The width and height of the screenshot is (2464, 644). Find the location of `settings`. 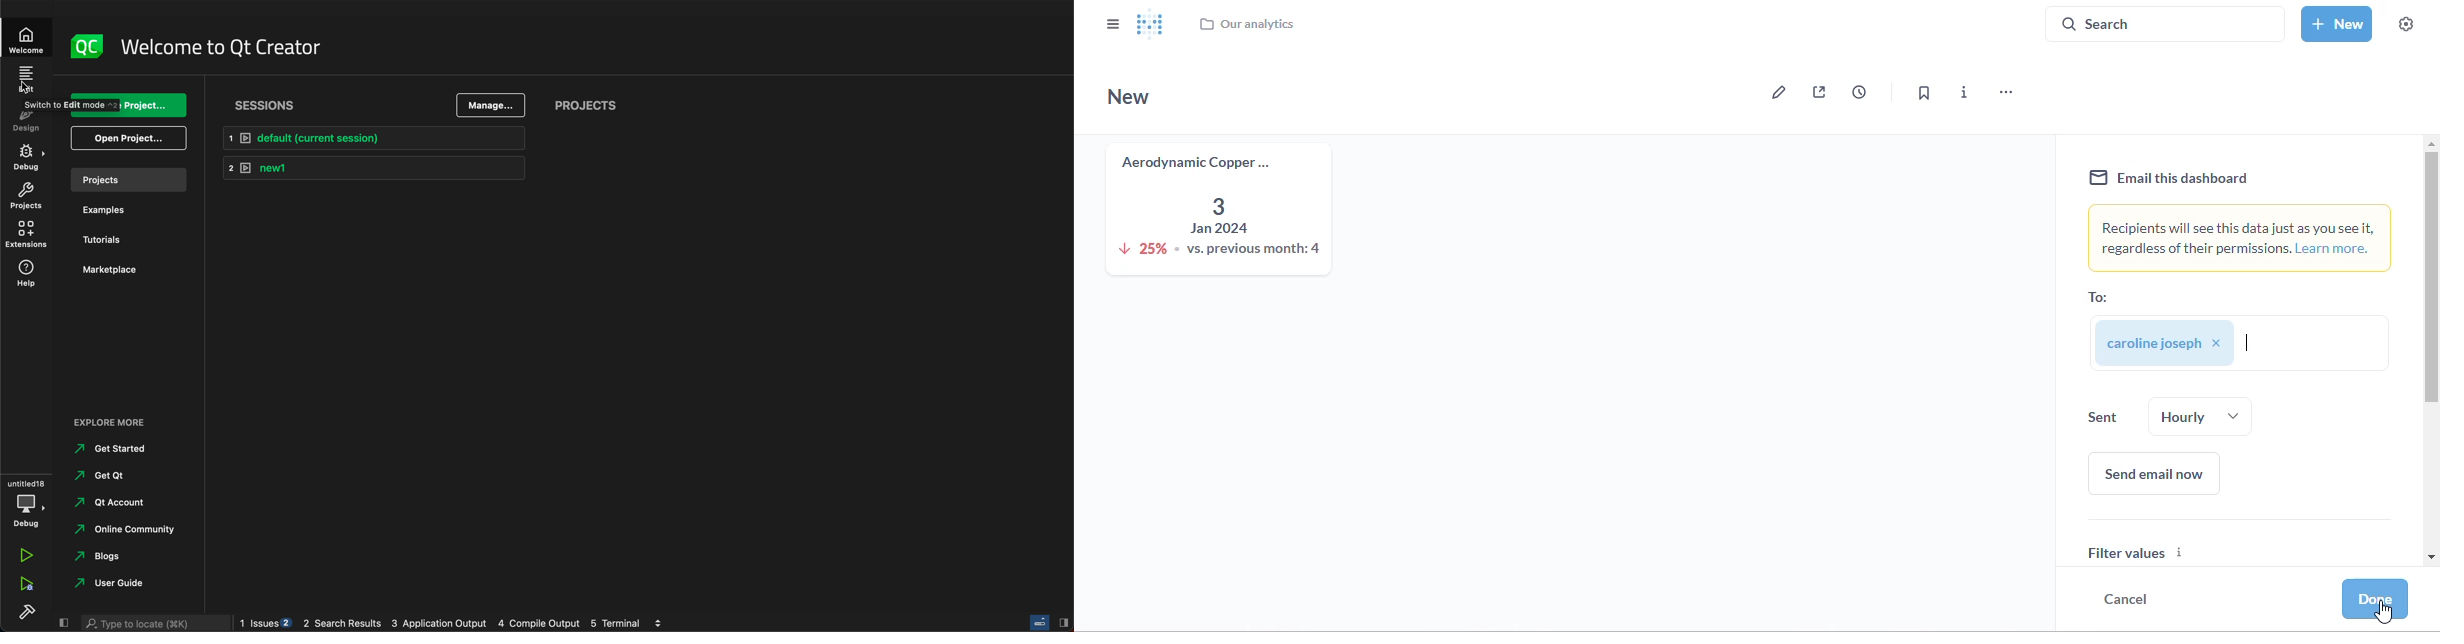

settings is located at coordinates (2406, 24).